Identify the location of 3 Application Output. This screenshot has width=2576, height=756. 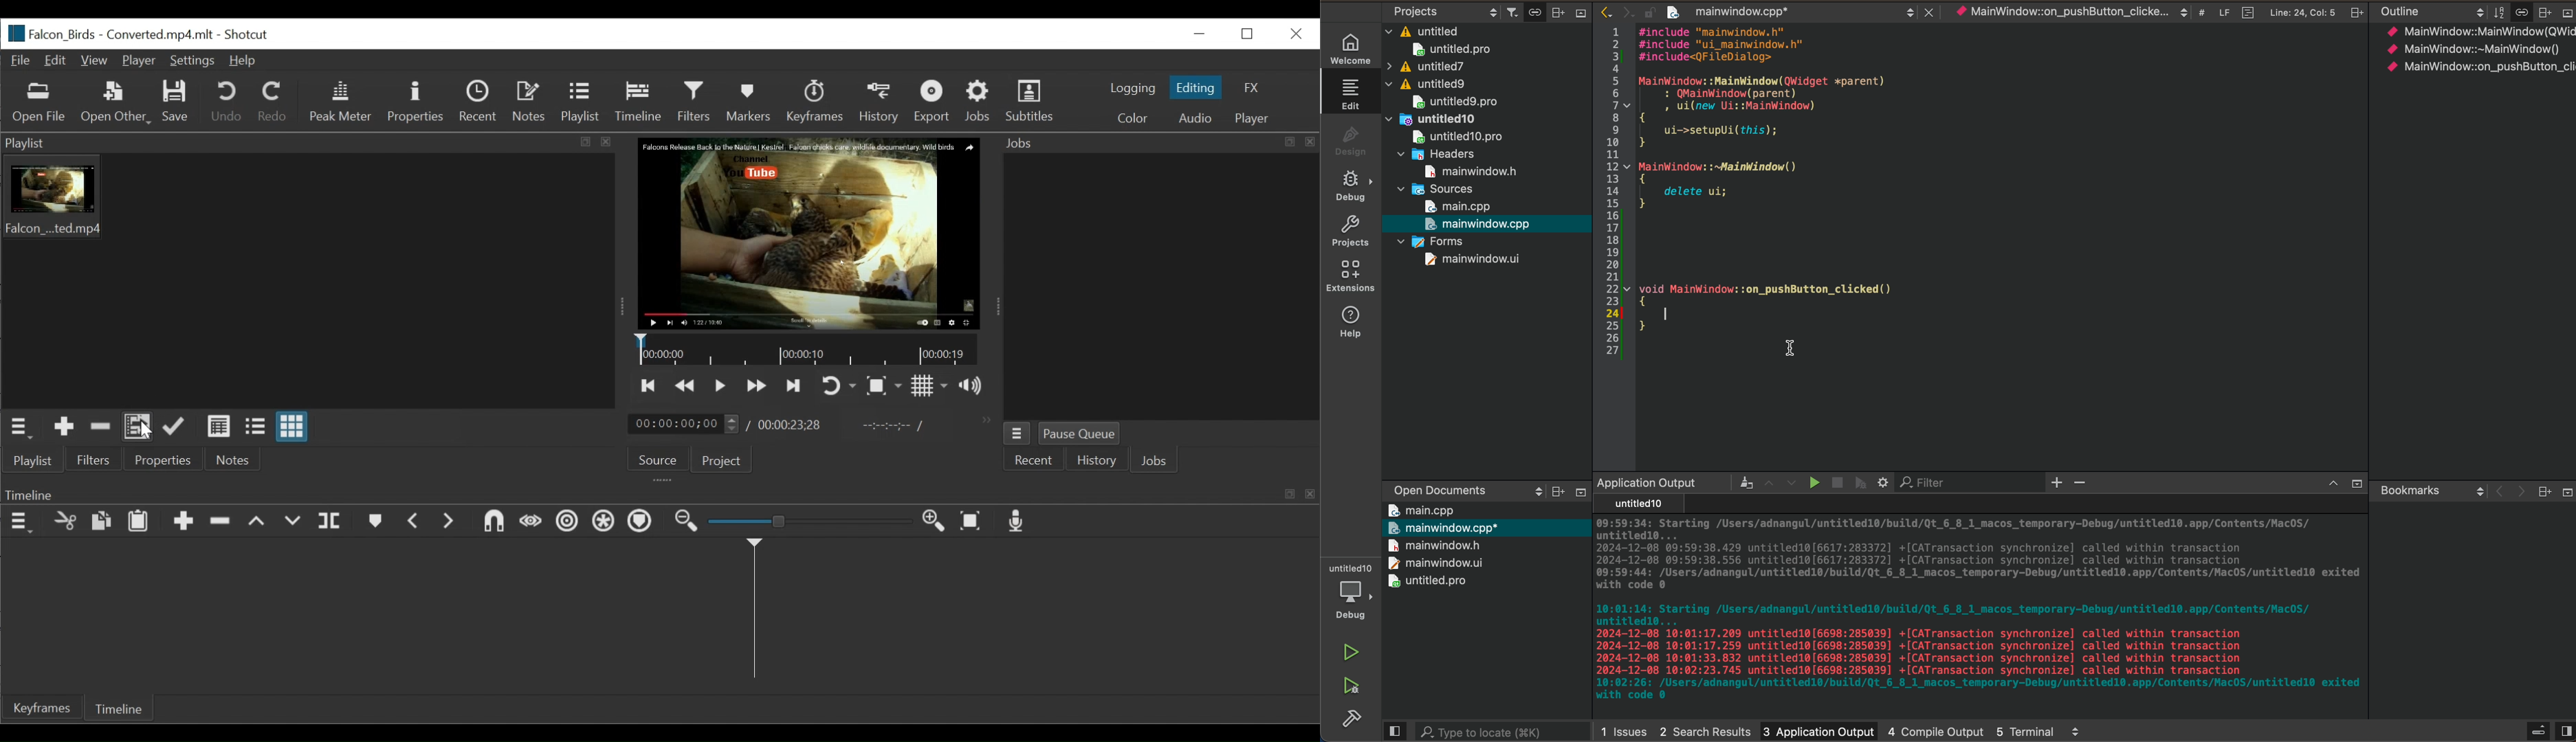
(1818, 729).